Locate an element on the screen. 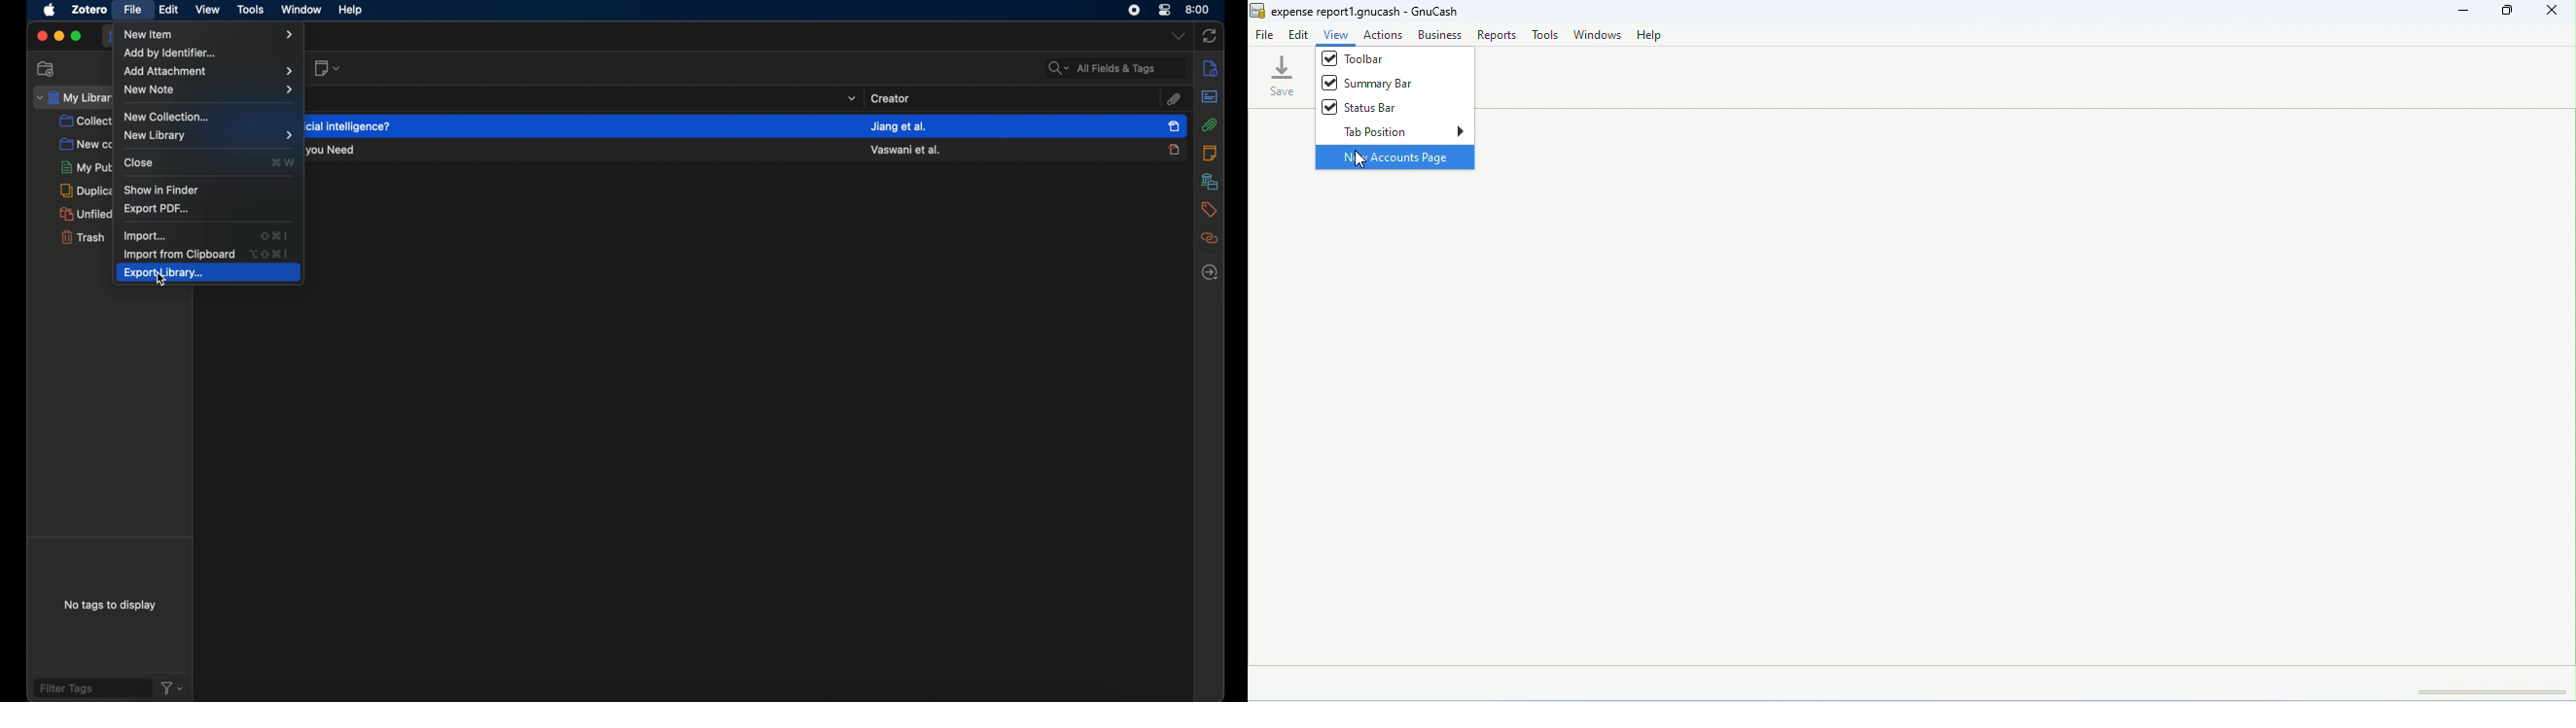 The height and width of the screenshot is (728, 2576). unified items is located at coordinates (84, 214).